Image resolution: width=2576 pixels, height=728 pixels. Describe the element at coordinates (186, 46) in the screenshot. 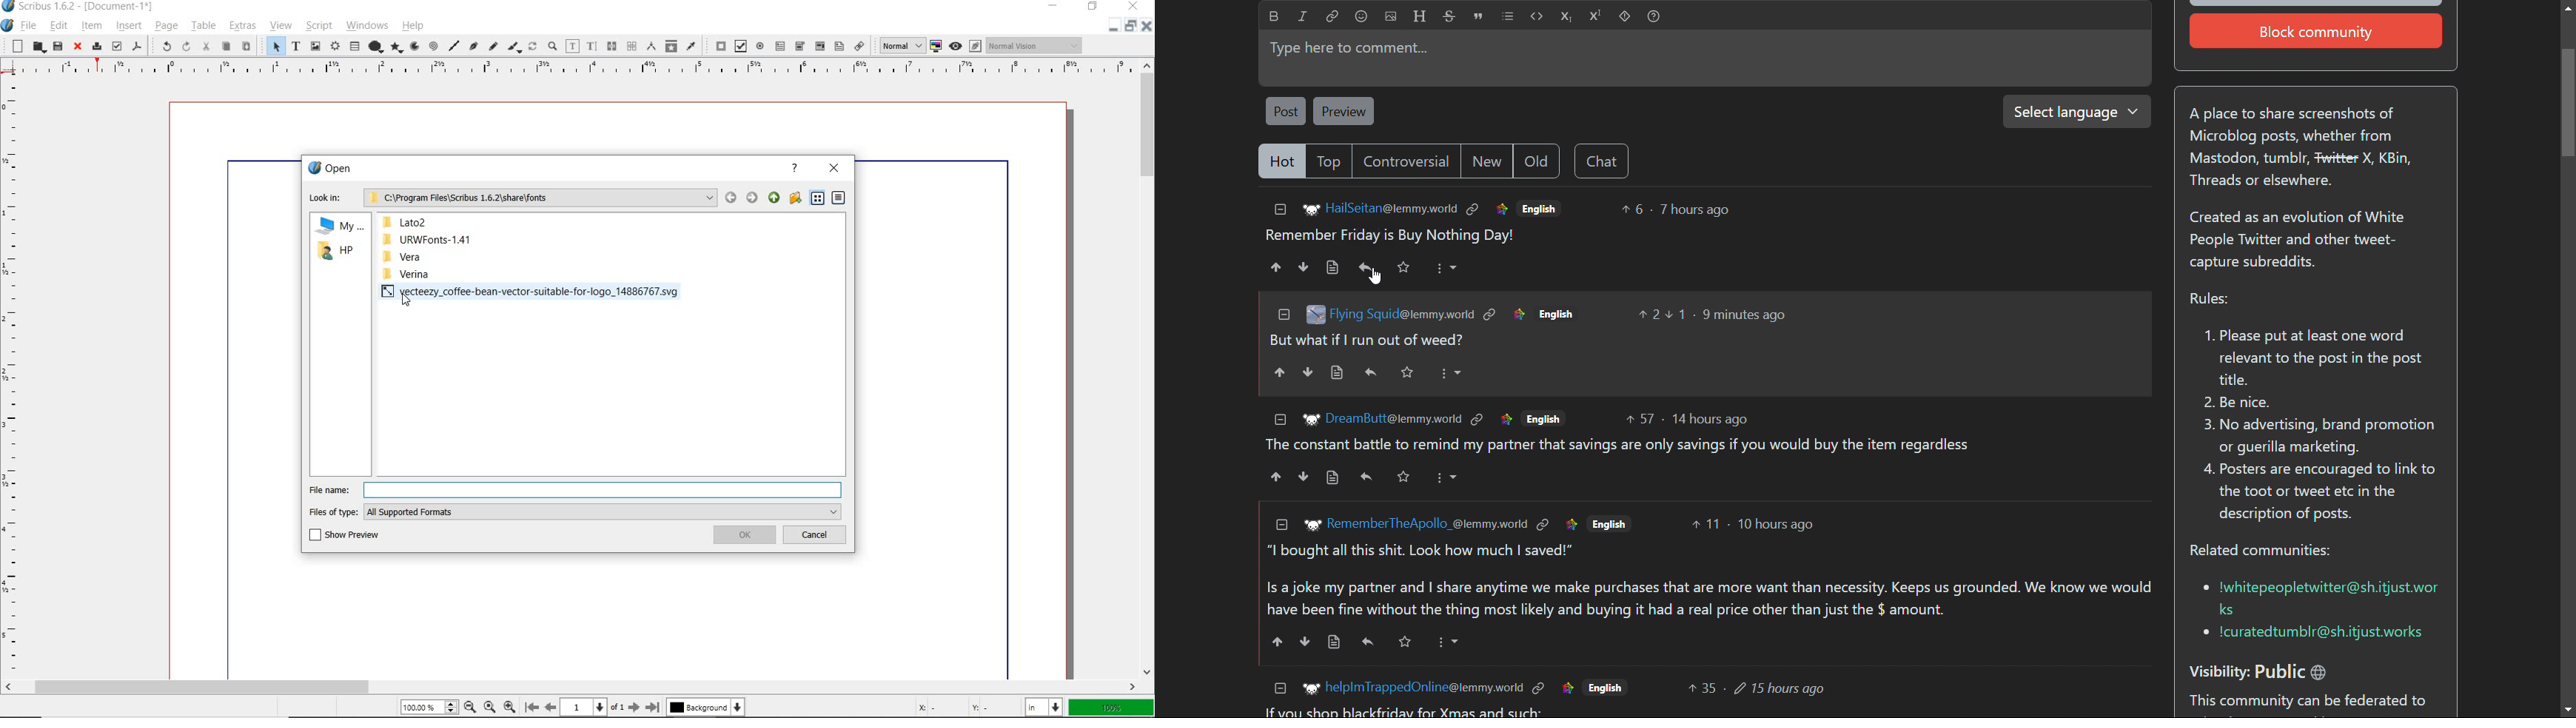

I see `redo` at that location.